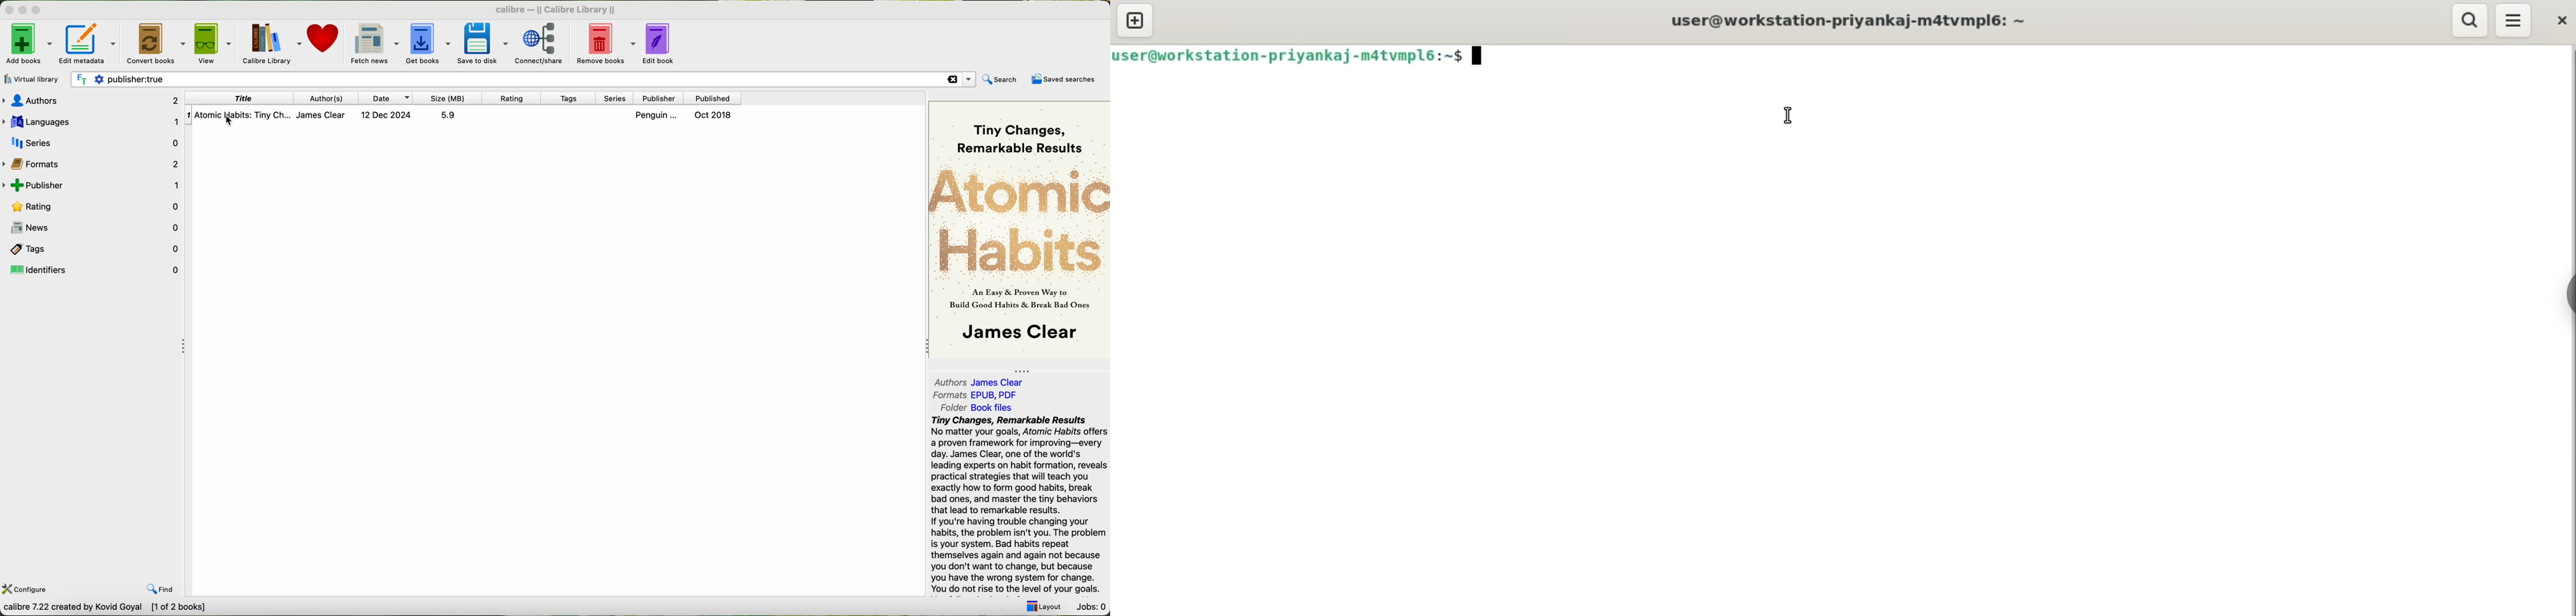  What do you see at coordinates (93, 228) in the screenshot?
I see `news` at bounding box center [93, 228].